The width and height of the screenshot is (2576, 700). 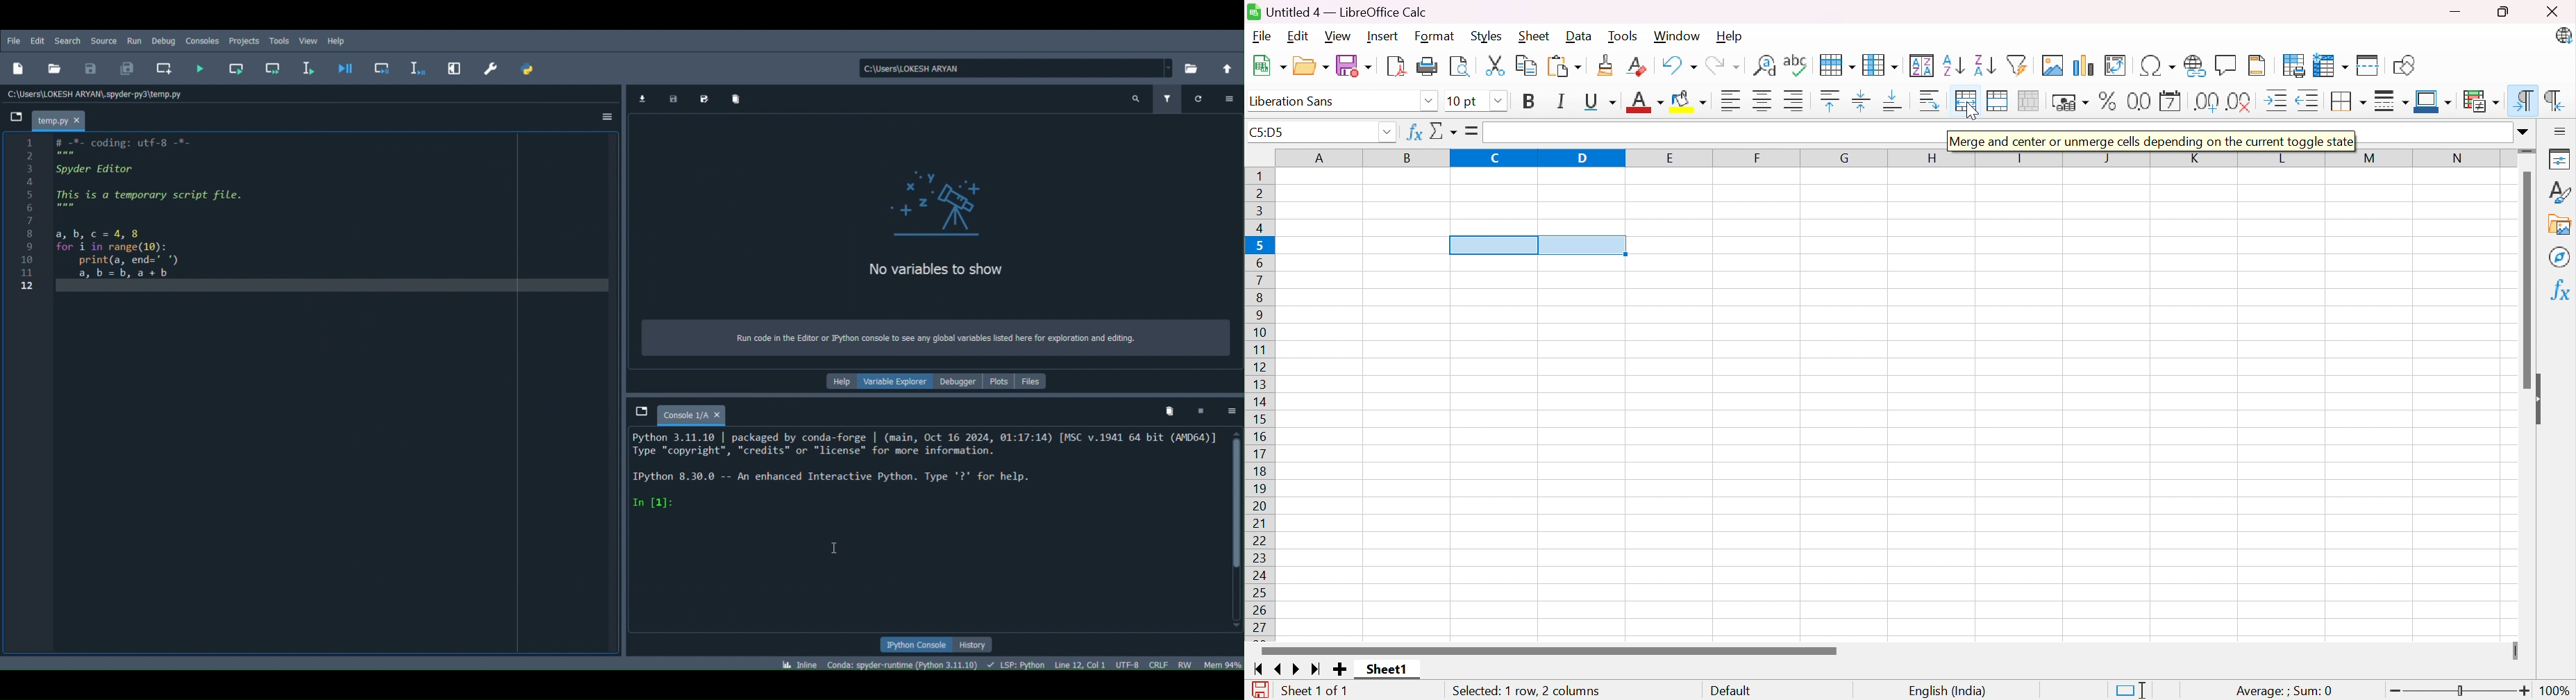 What do you see at coordinates (1398, 65) in the screenshot?
I see `Export as PDF` at bounding box center [1398, 65].